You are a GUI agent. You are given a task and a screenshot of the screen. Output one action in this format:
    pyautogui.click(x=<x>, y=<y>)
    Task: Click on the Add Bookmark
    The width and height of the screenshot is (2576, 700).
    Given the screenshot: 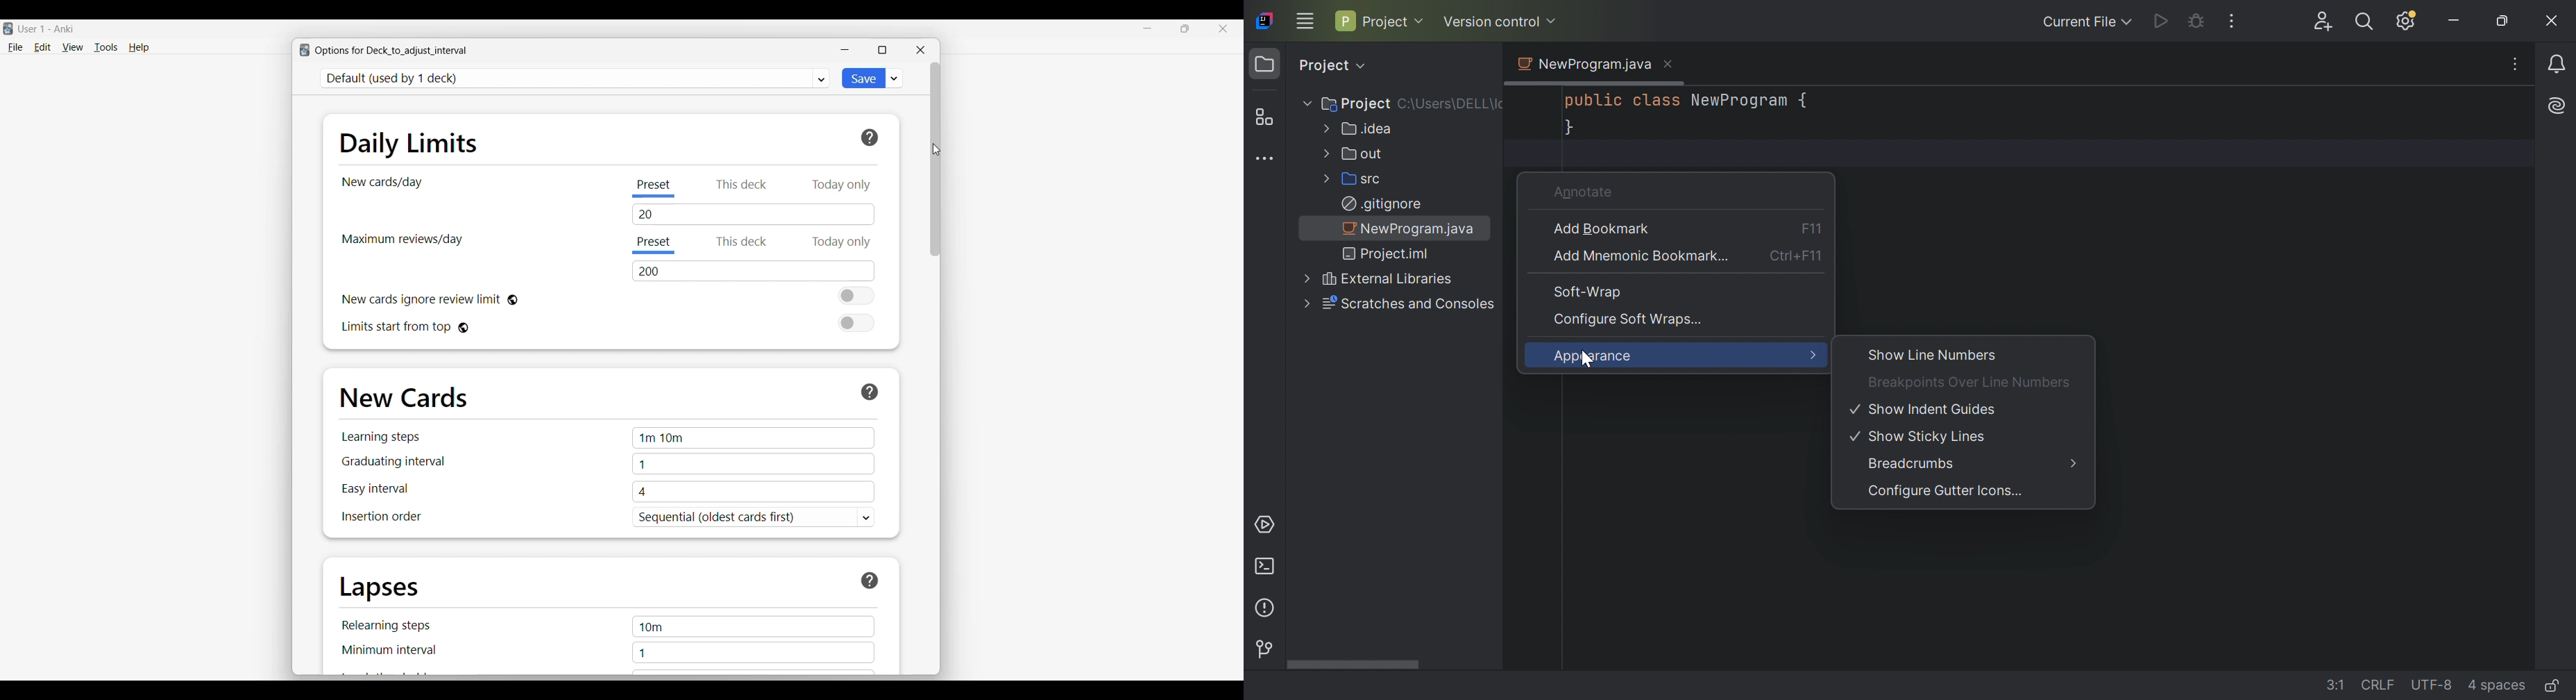 What is the action you would take?
    pyautogui.click(x=1603, y=229)
    